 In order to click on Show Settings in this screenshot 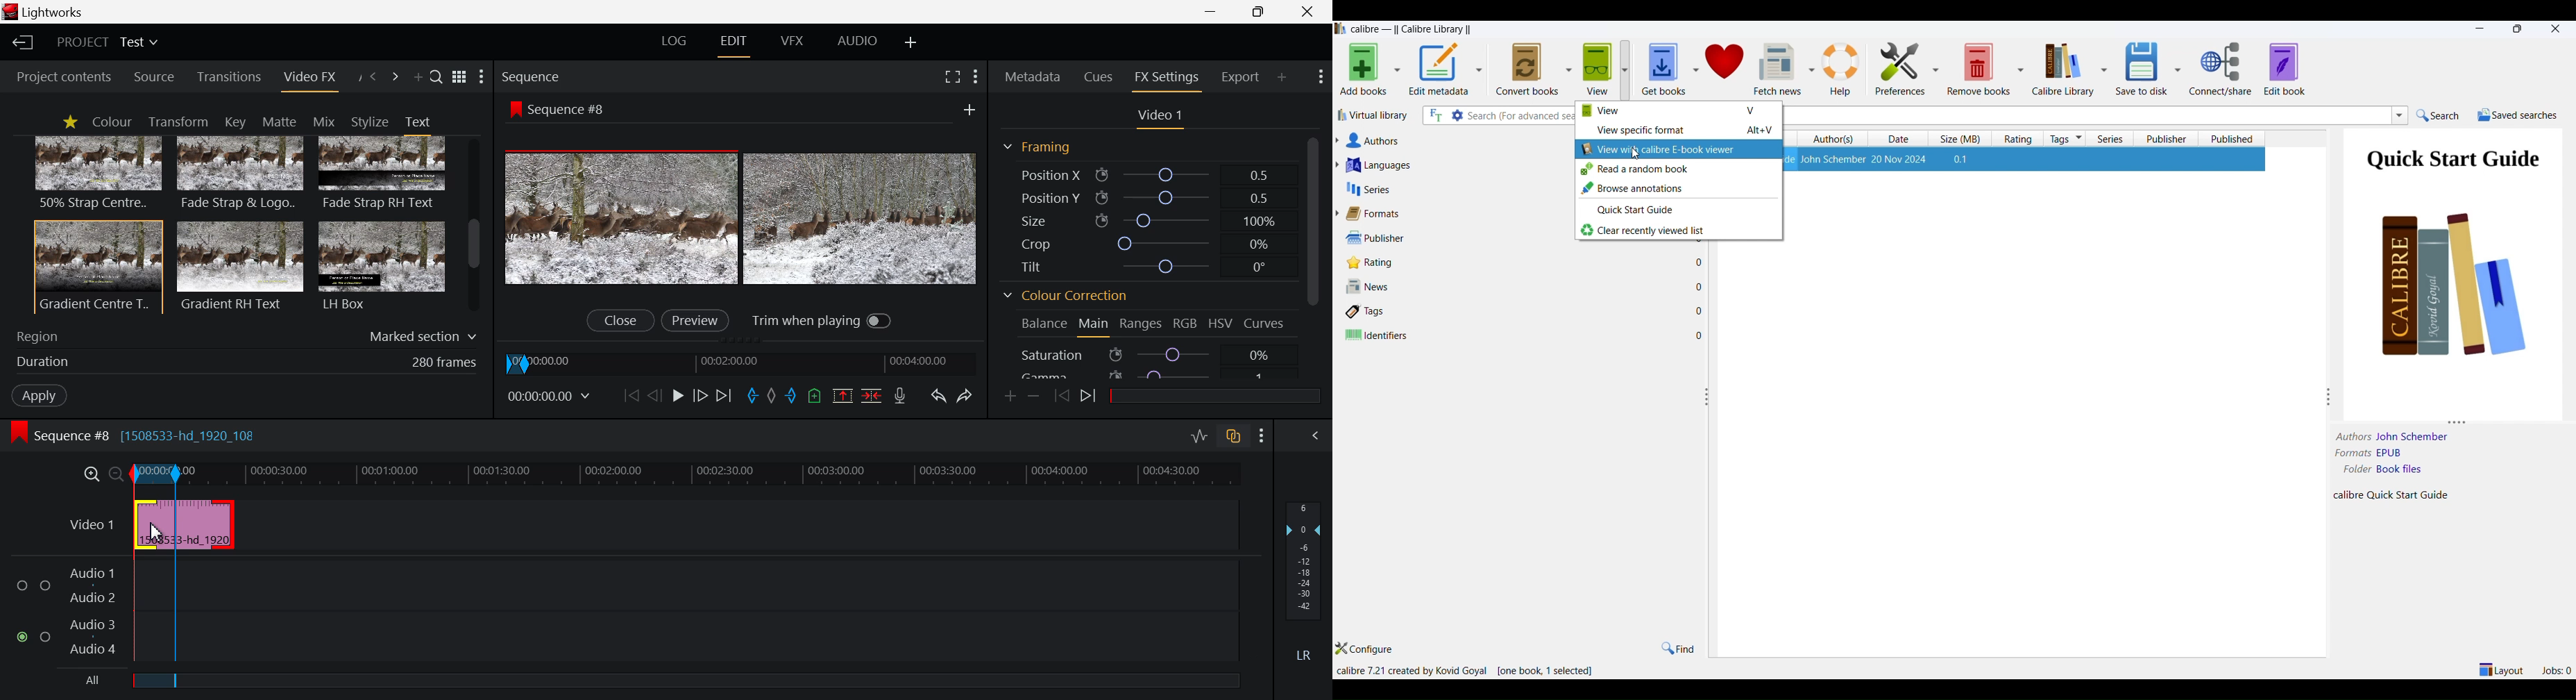, I will do `click(482, 78)`.